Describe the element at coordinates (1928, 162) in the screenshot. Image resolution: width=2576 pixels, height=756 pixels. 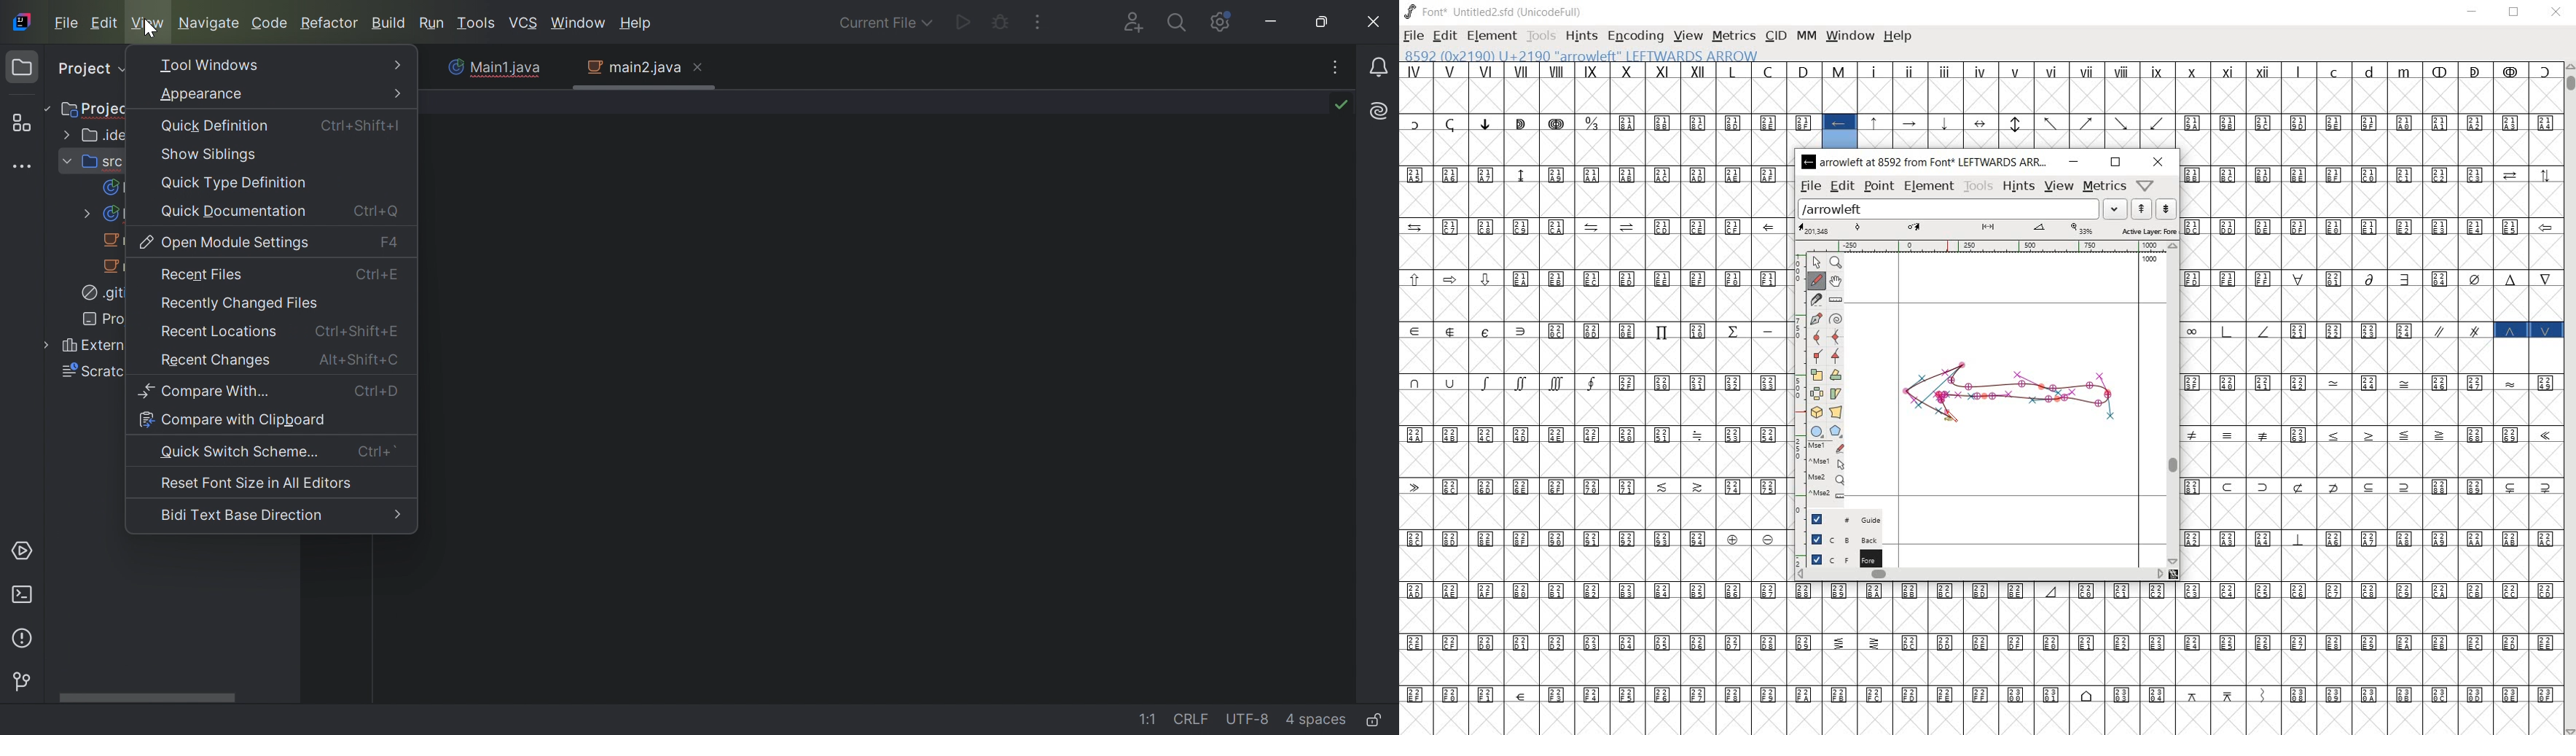
I see `glyph name` at that location.